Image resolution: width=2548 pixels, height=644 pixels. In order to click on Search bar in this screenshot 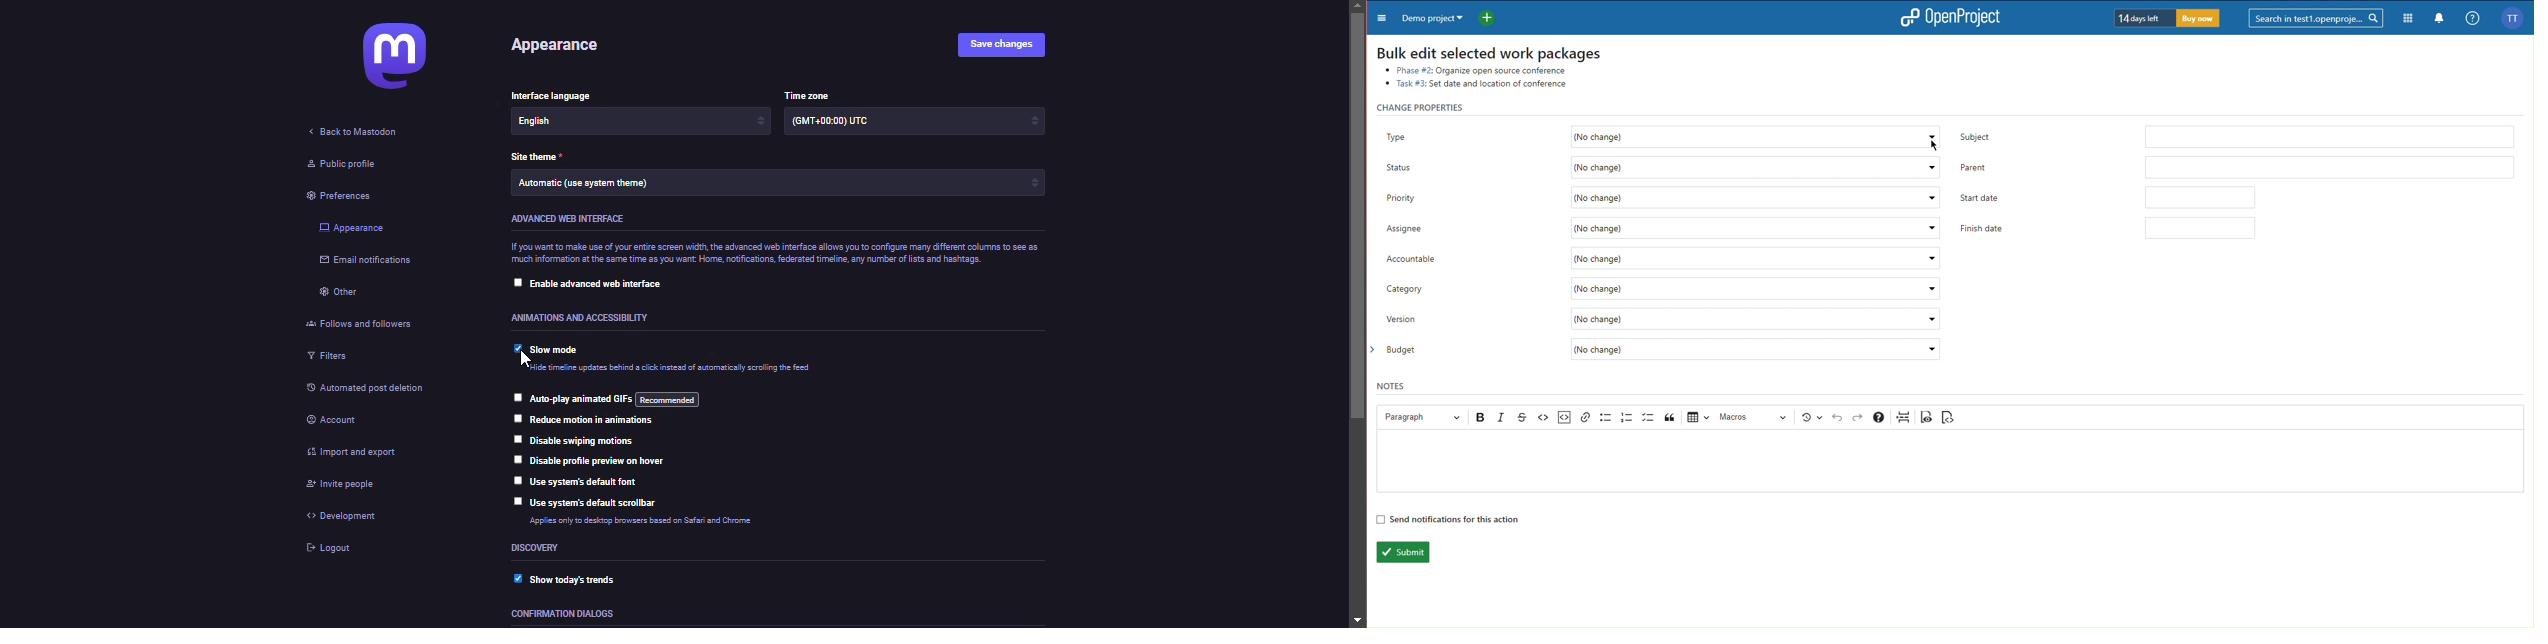, I will do `click(2318, 17)`.